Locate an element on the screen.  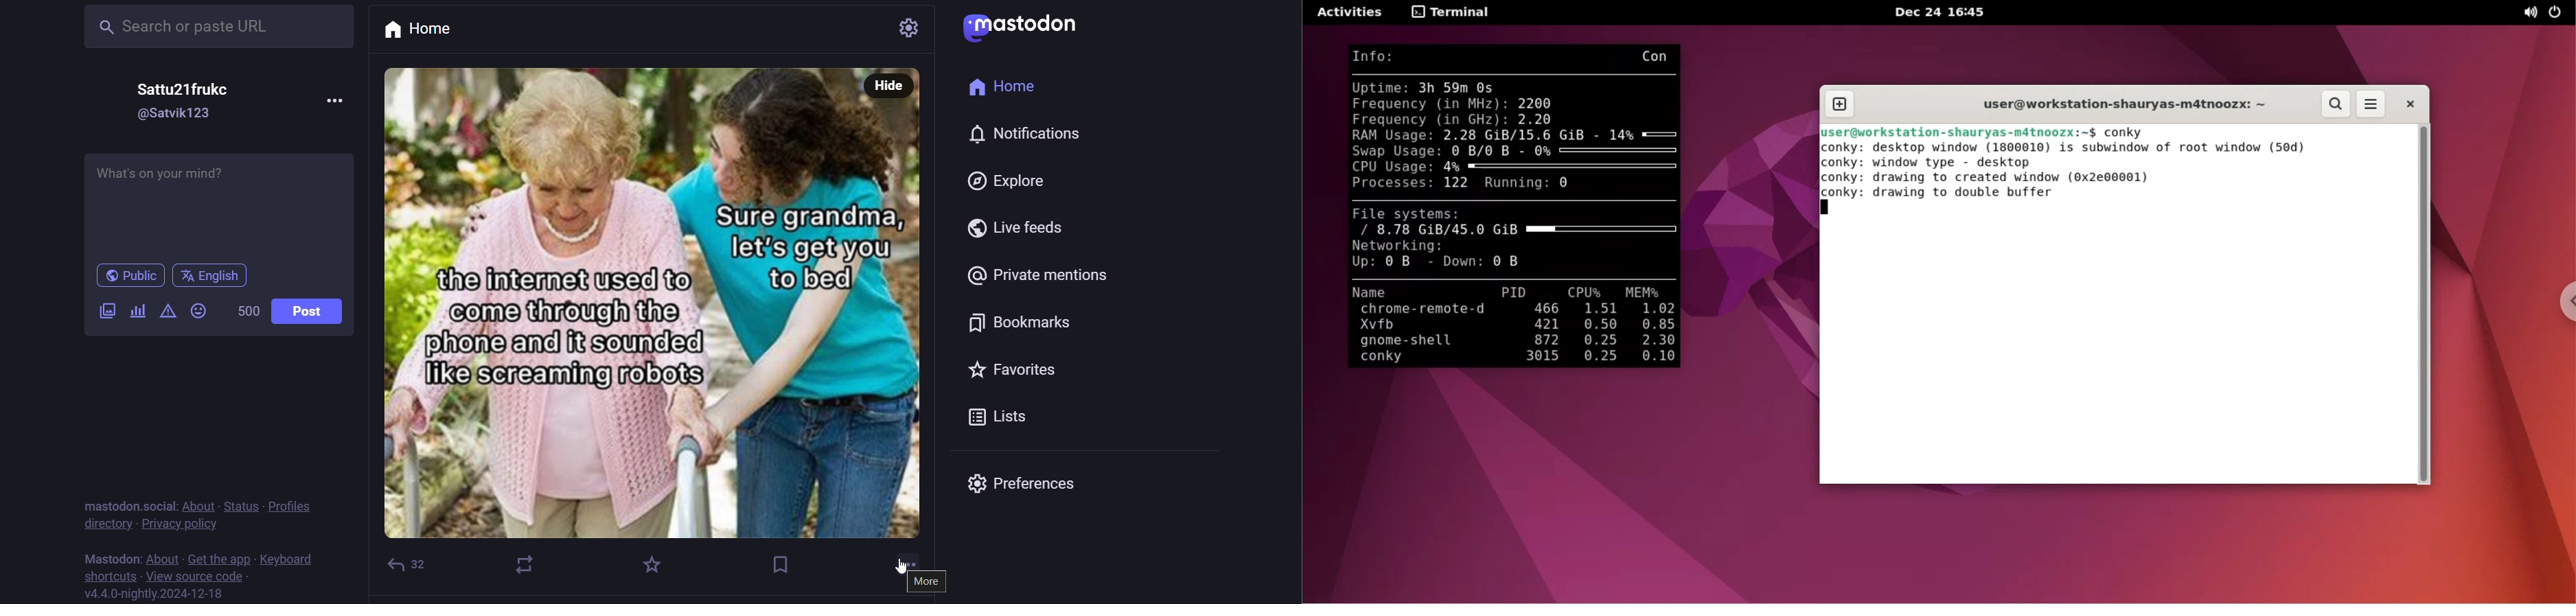
image is located at coordinates (656, 318).